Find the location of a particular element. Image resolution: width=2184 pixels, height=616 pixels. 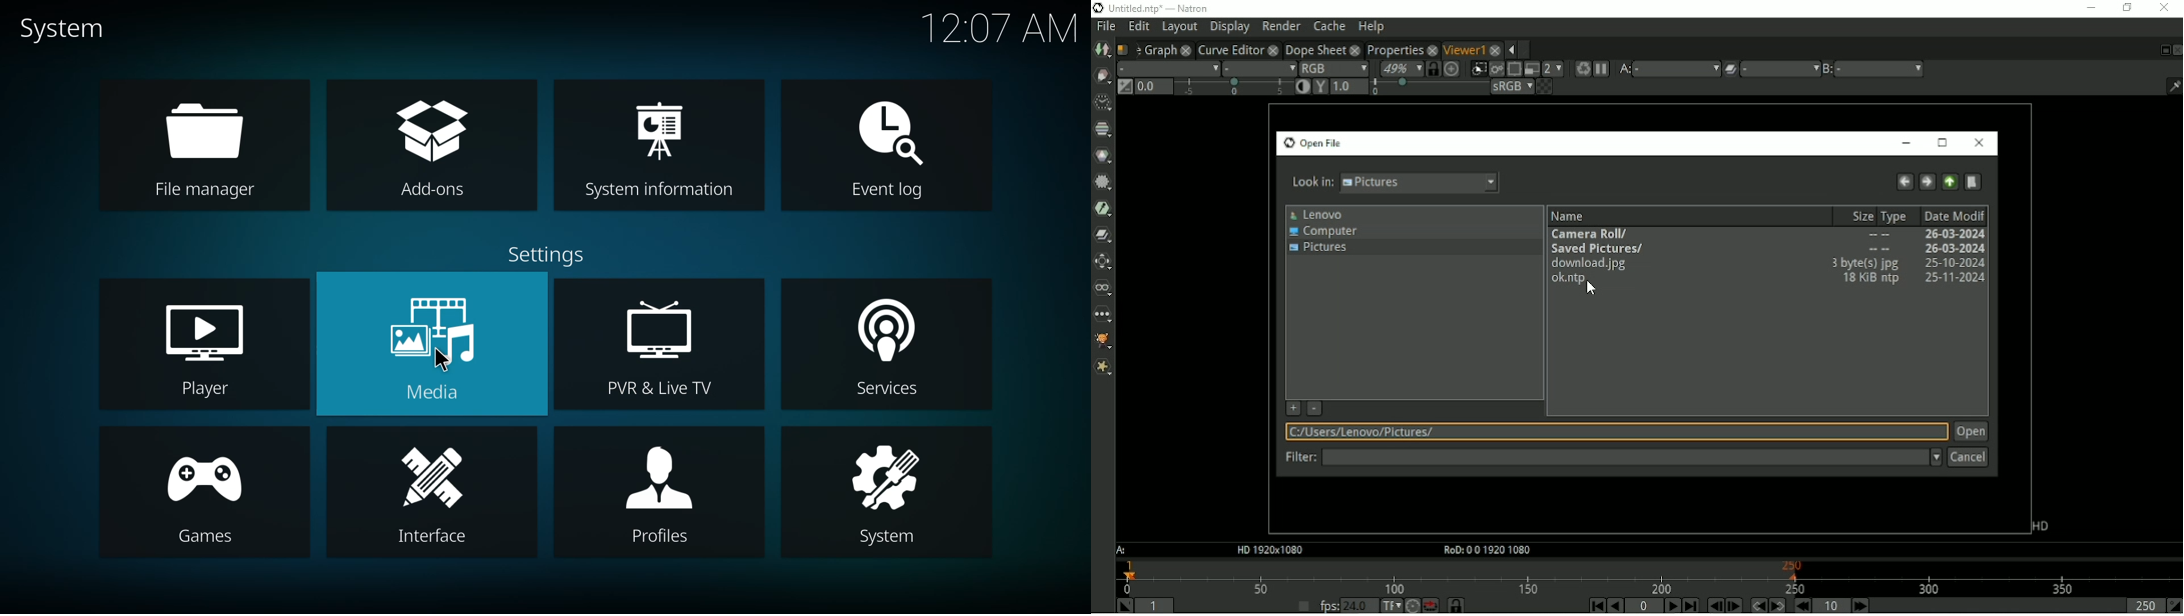

player is located at coordinates (206, 345).